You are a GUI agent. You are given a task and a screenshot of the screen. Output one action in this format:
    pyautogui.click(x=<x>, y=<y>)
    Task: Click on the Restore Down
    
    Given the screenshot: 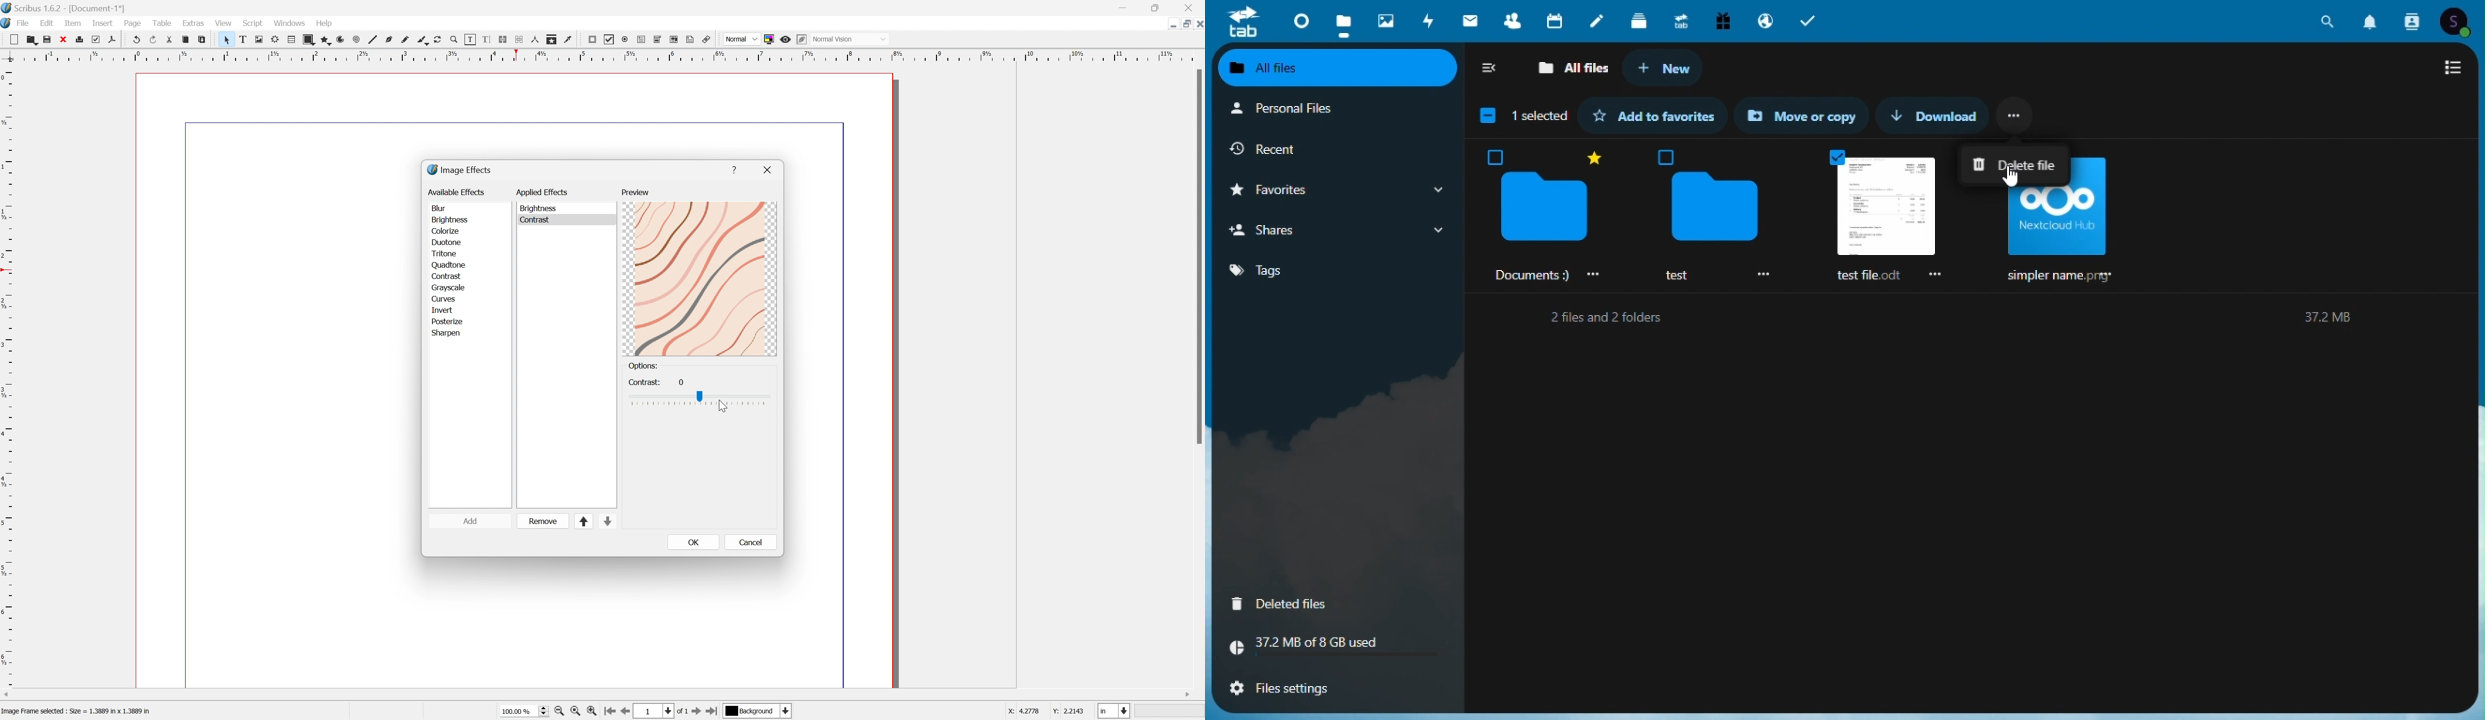 What is the action you would take?
    pyautogui.click(x=1172, y=26)
    